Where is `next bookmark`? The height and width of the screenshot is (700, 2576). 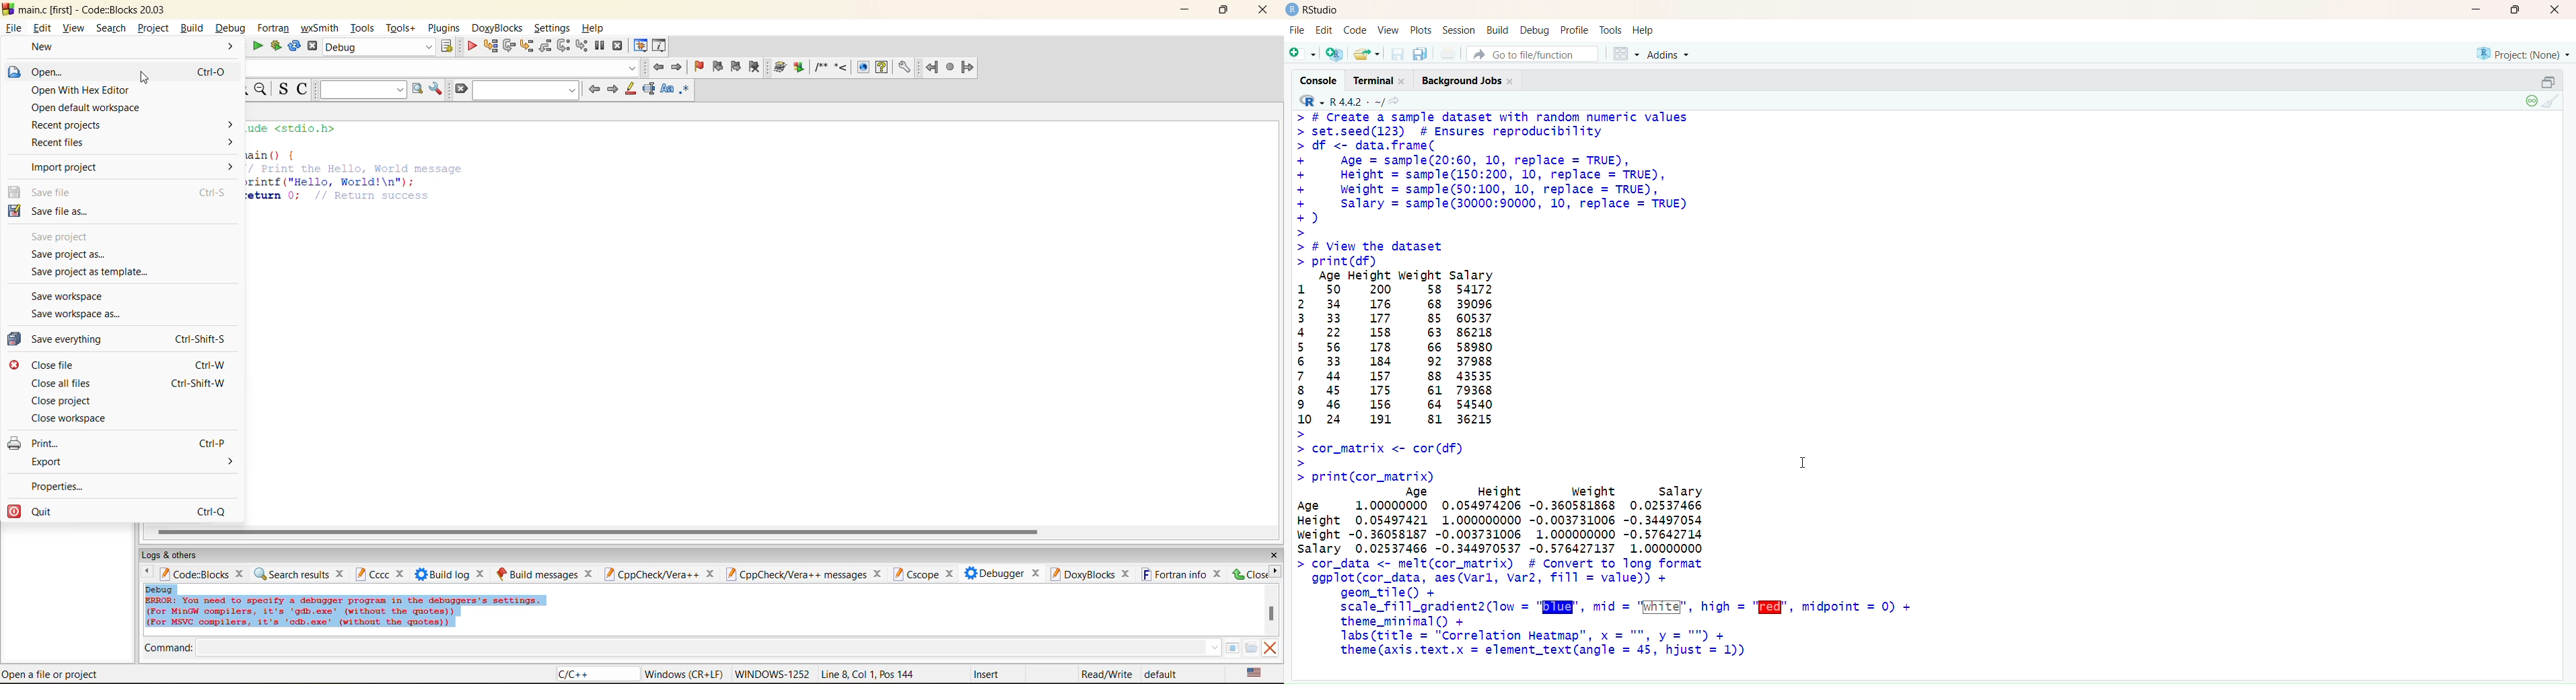 next bookmark is located at coordinates (737, 65).